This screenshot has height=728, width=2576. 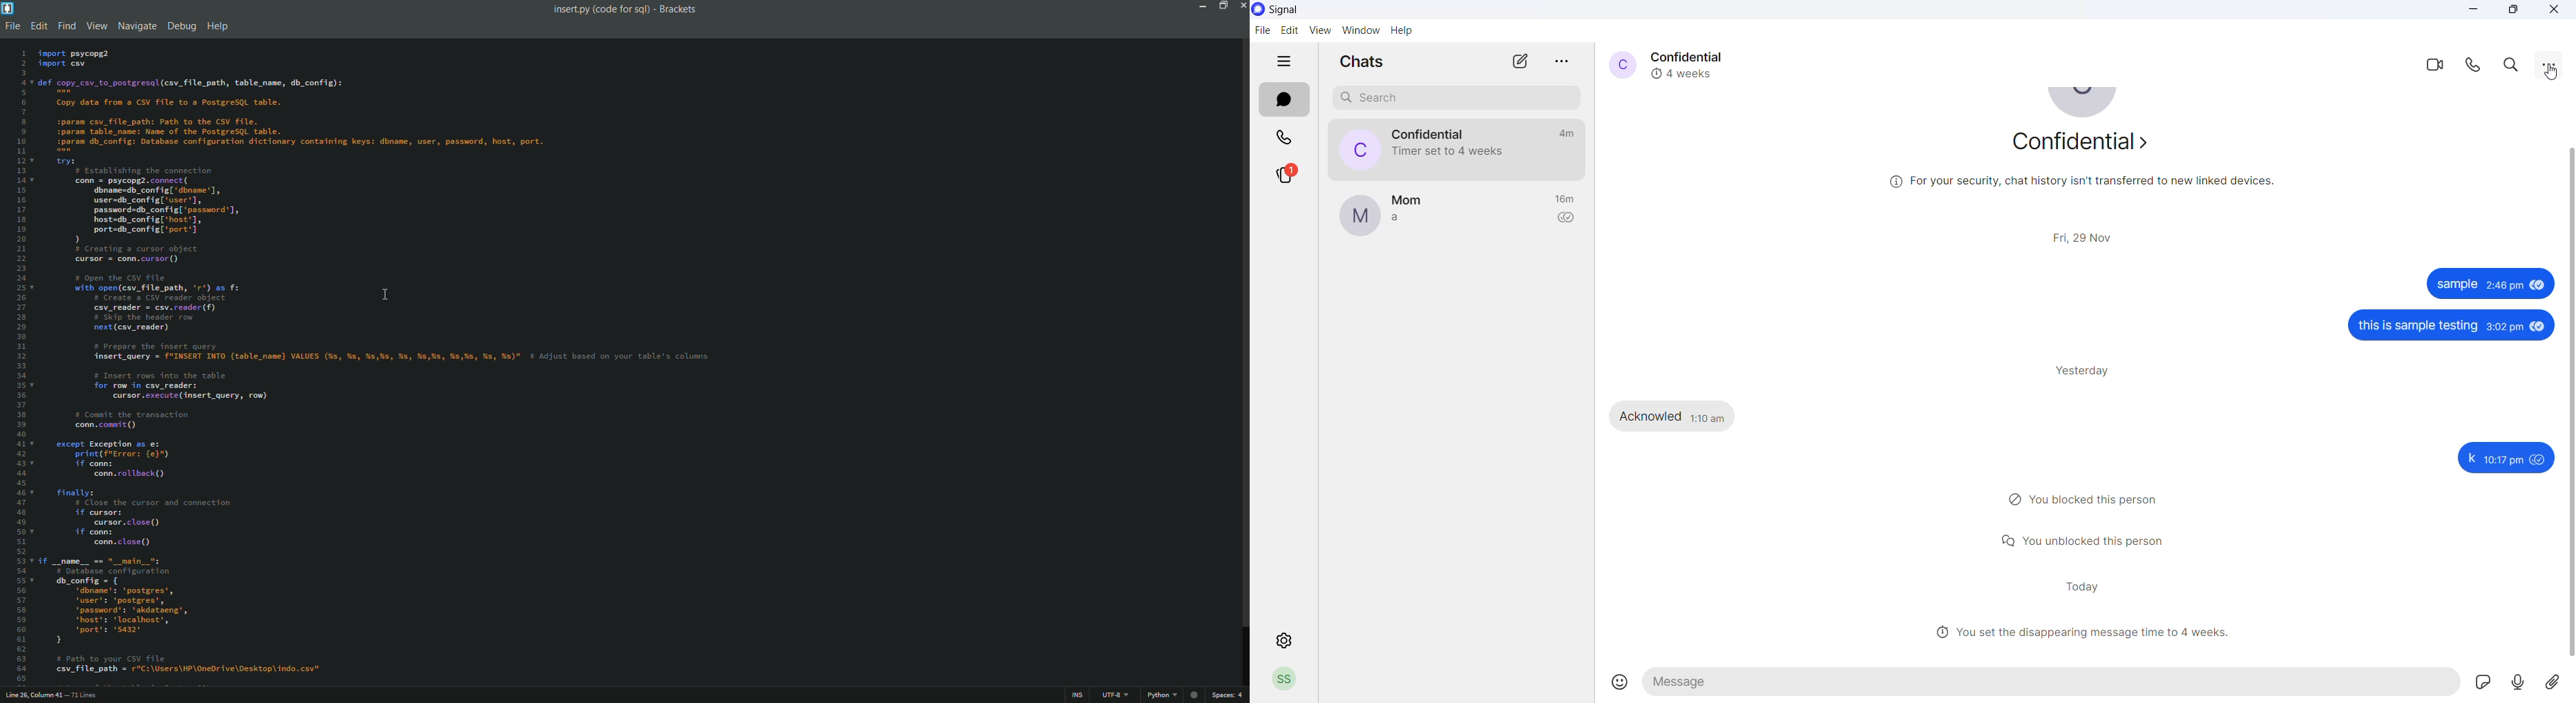 I want to click on last message timeframe, so click(x=1564, y=133).